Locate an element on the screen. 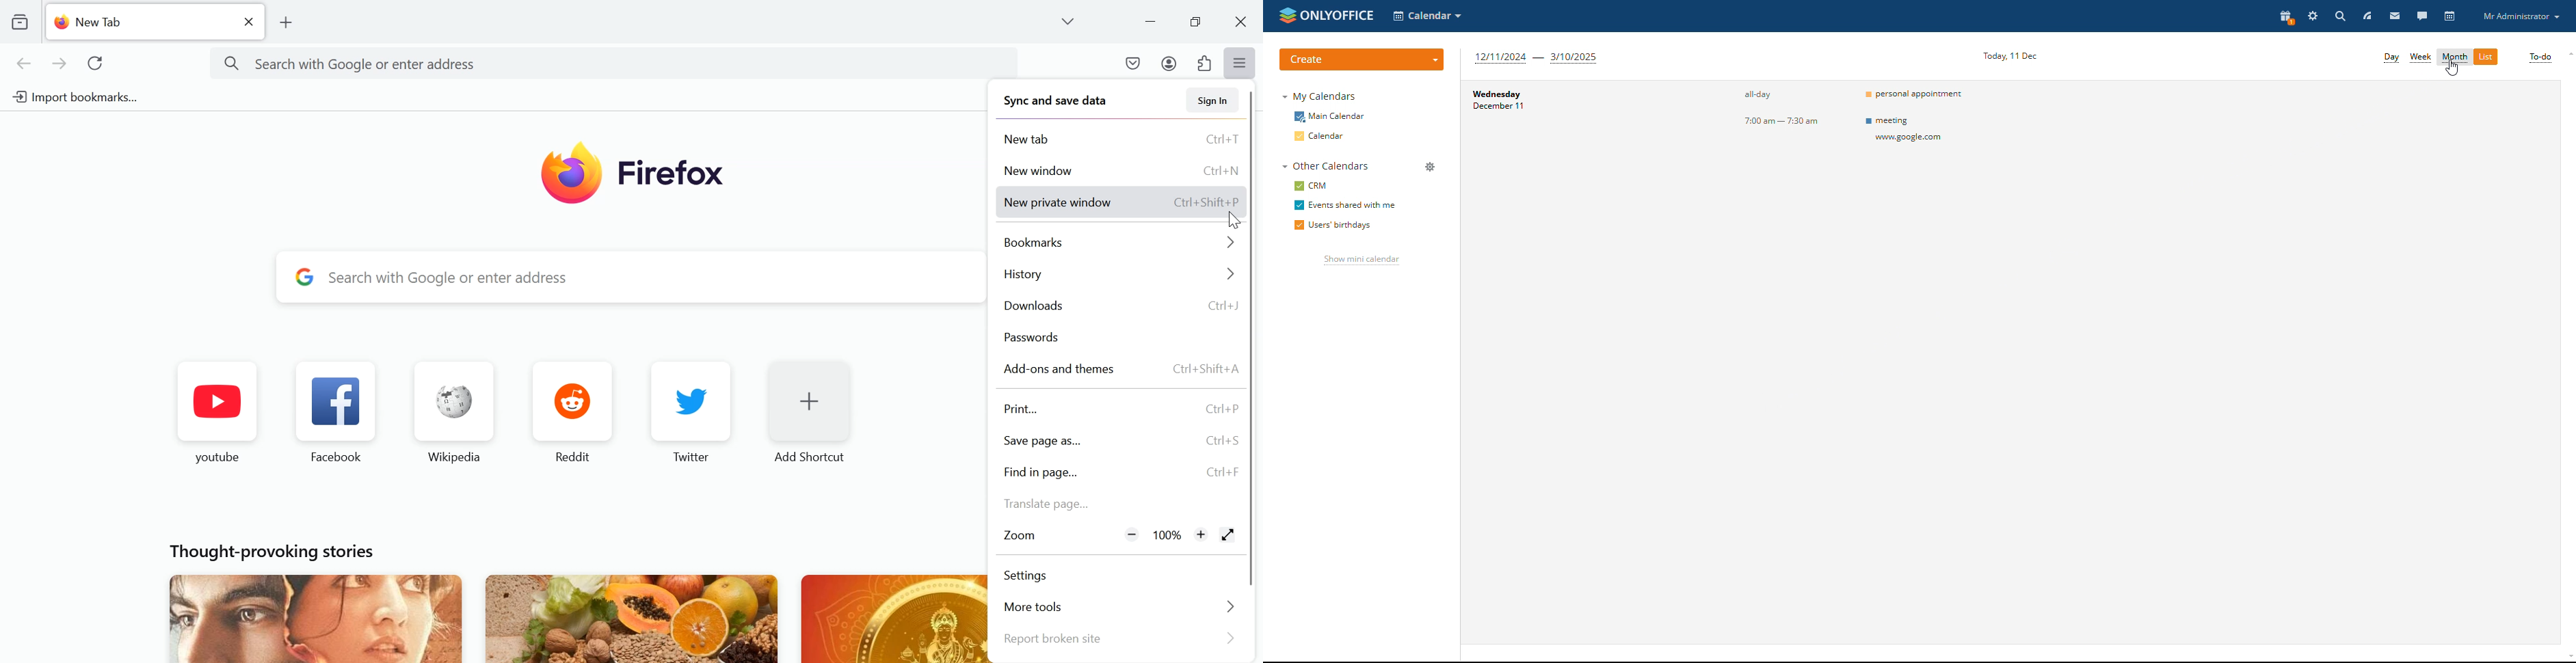  Featured images is located at coordinates (548, 616).